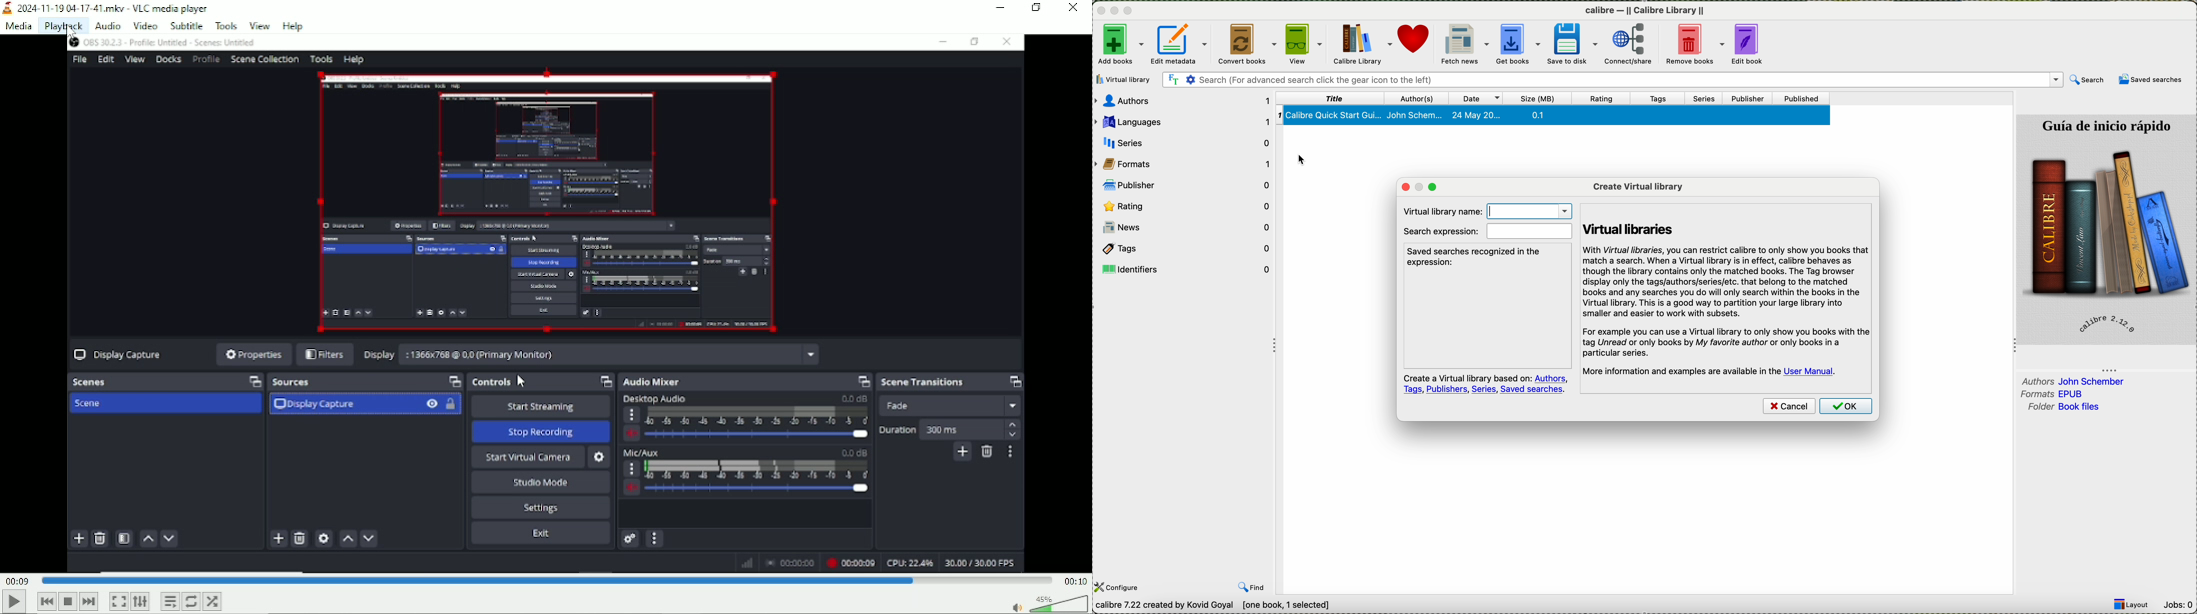  What do you see at coordinates (1435, 187) in the screenshot?
I see `maximize popup` at bounding box center [1435, 187].